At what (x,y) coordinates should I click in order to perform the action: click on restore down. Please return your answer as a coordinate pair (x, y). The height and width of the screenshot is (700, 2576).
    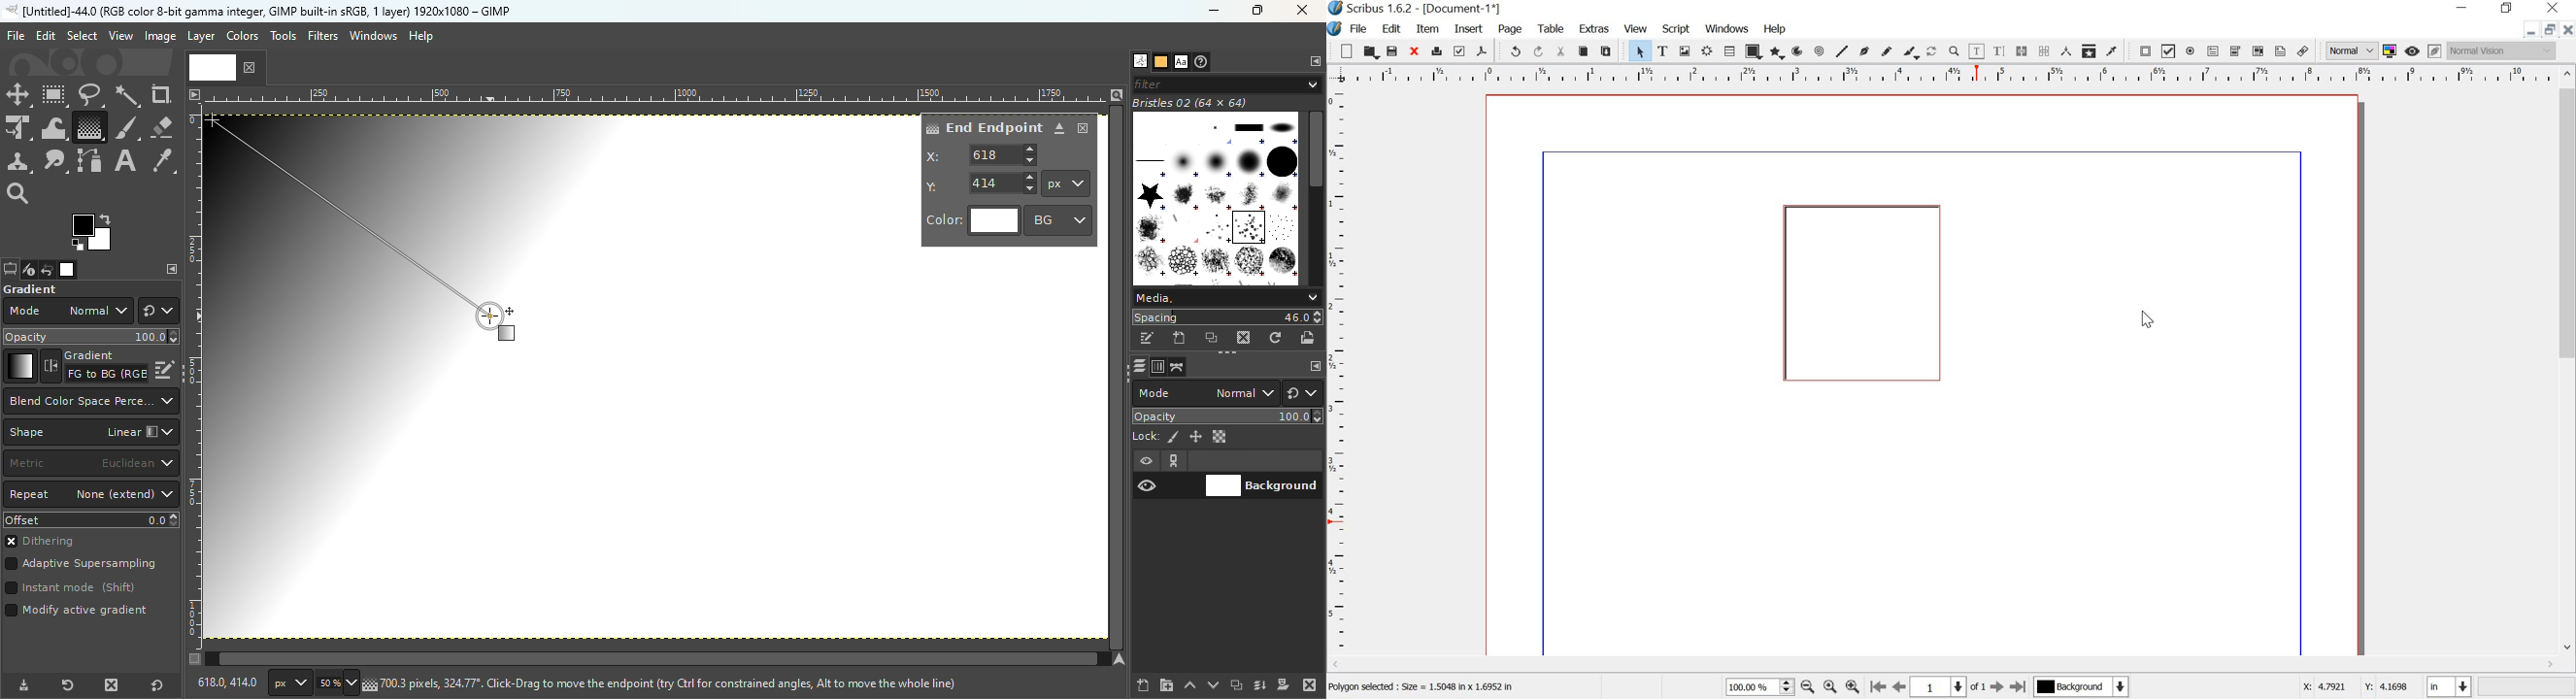
    Looking at the image, I should click on (2506, 8).